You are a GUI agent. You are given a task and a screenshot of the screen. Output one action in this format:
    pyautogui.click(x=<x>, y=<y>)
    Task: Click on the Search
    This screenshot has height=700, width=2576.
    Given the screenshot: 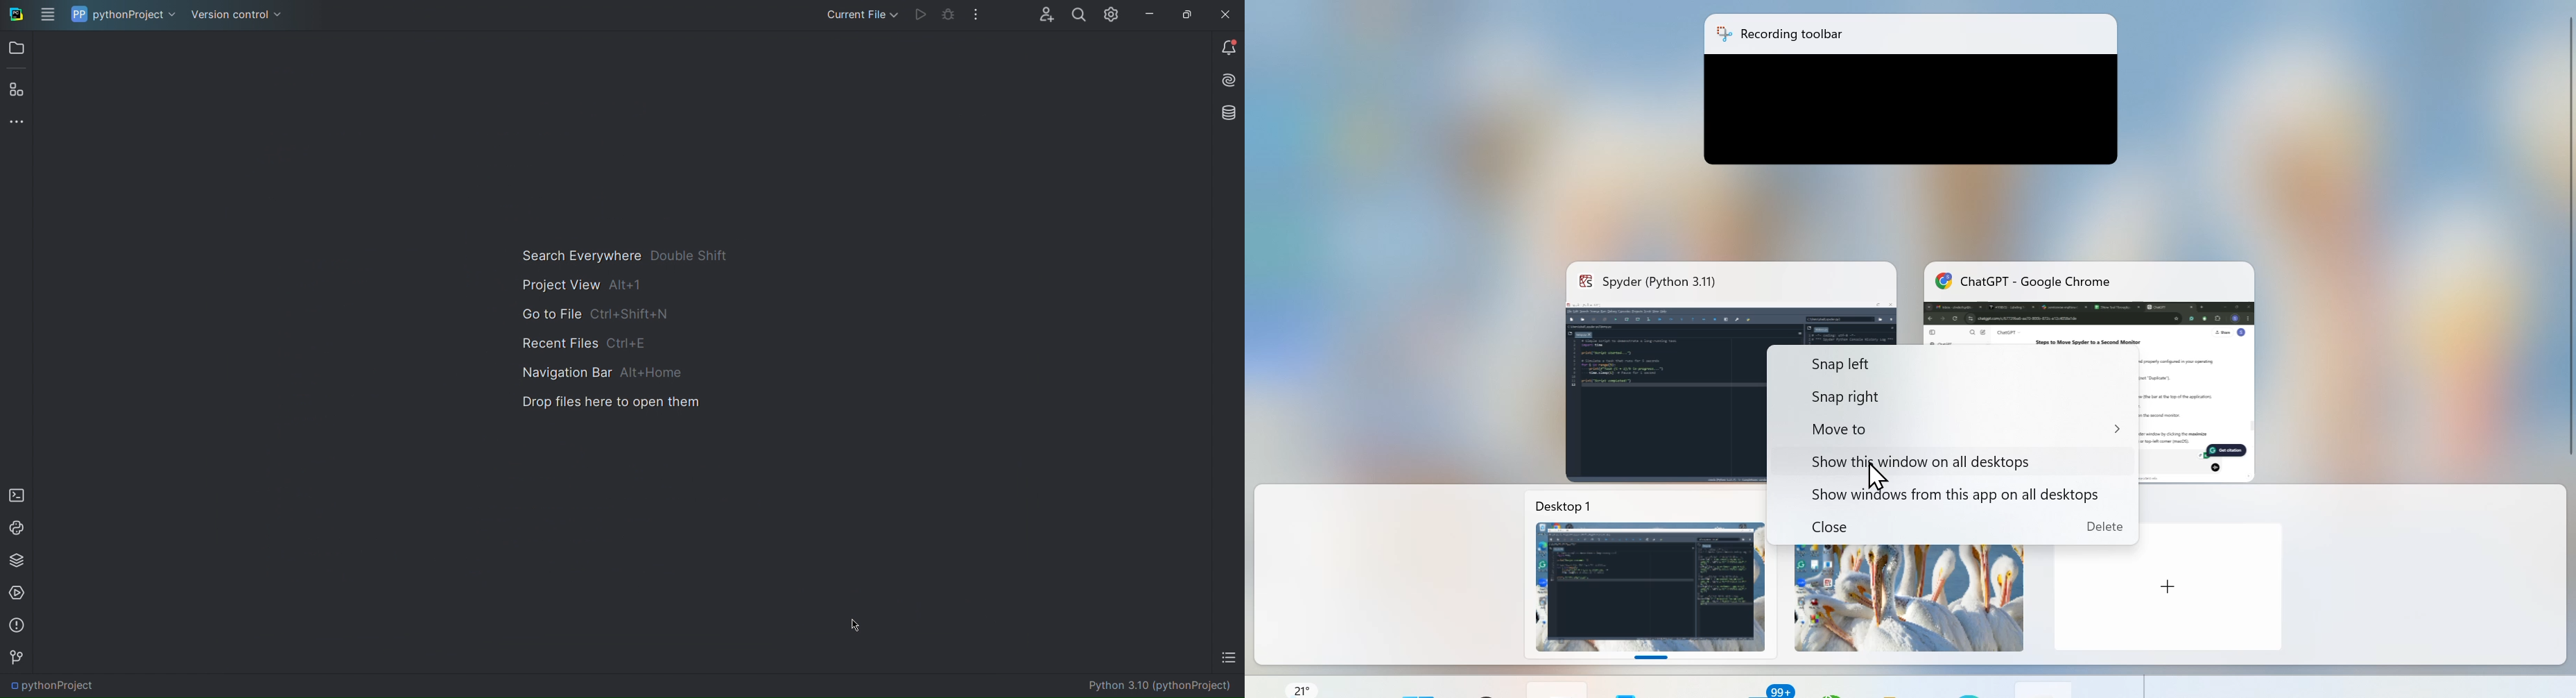 What is the action you would take?
    pyautogui.click(x=1076, y=14)
    